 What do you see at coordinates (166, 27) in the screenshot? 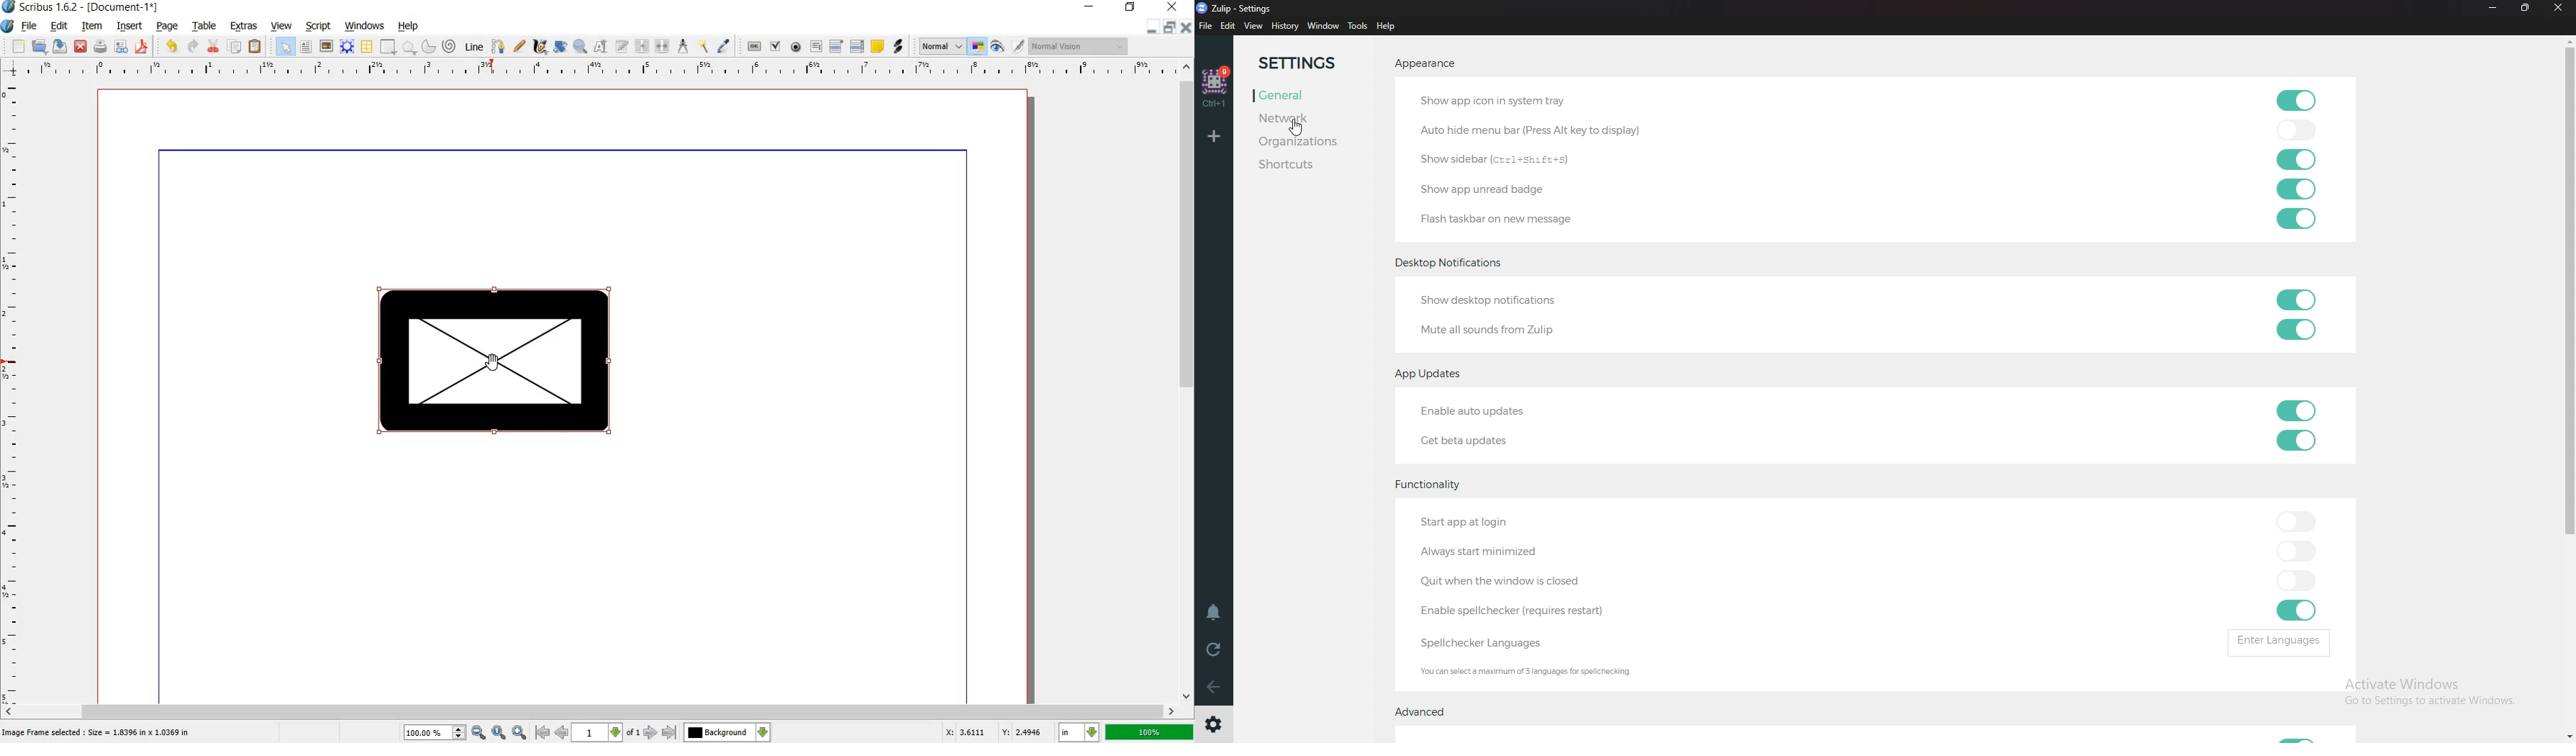
I see `page` at bounding box center [166, 27].